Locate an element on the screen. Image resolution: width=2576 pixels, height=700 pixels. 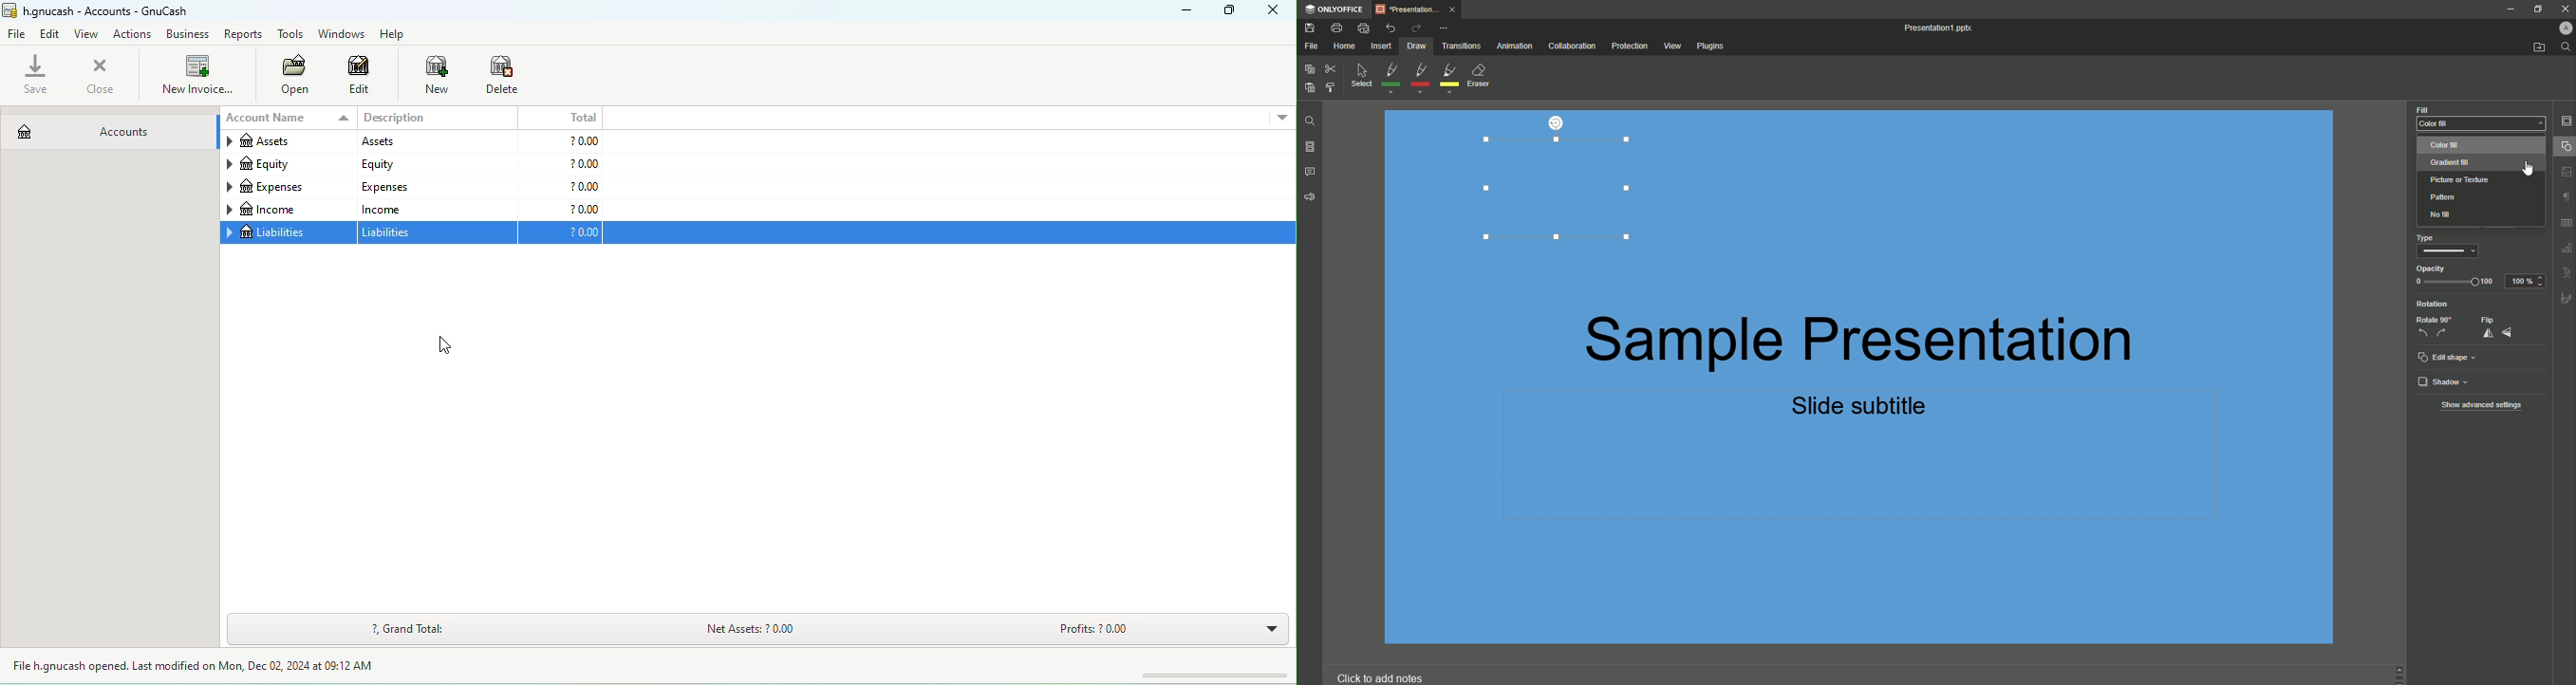
Gradient Fill is located at coordinates (2453, 162).